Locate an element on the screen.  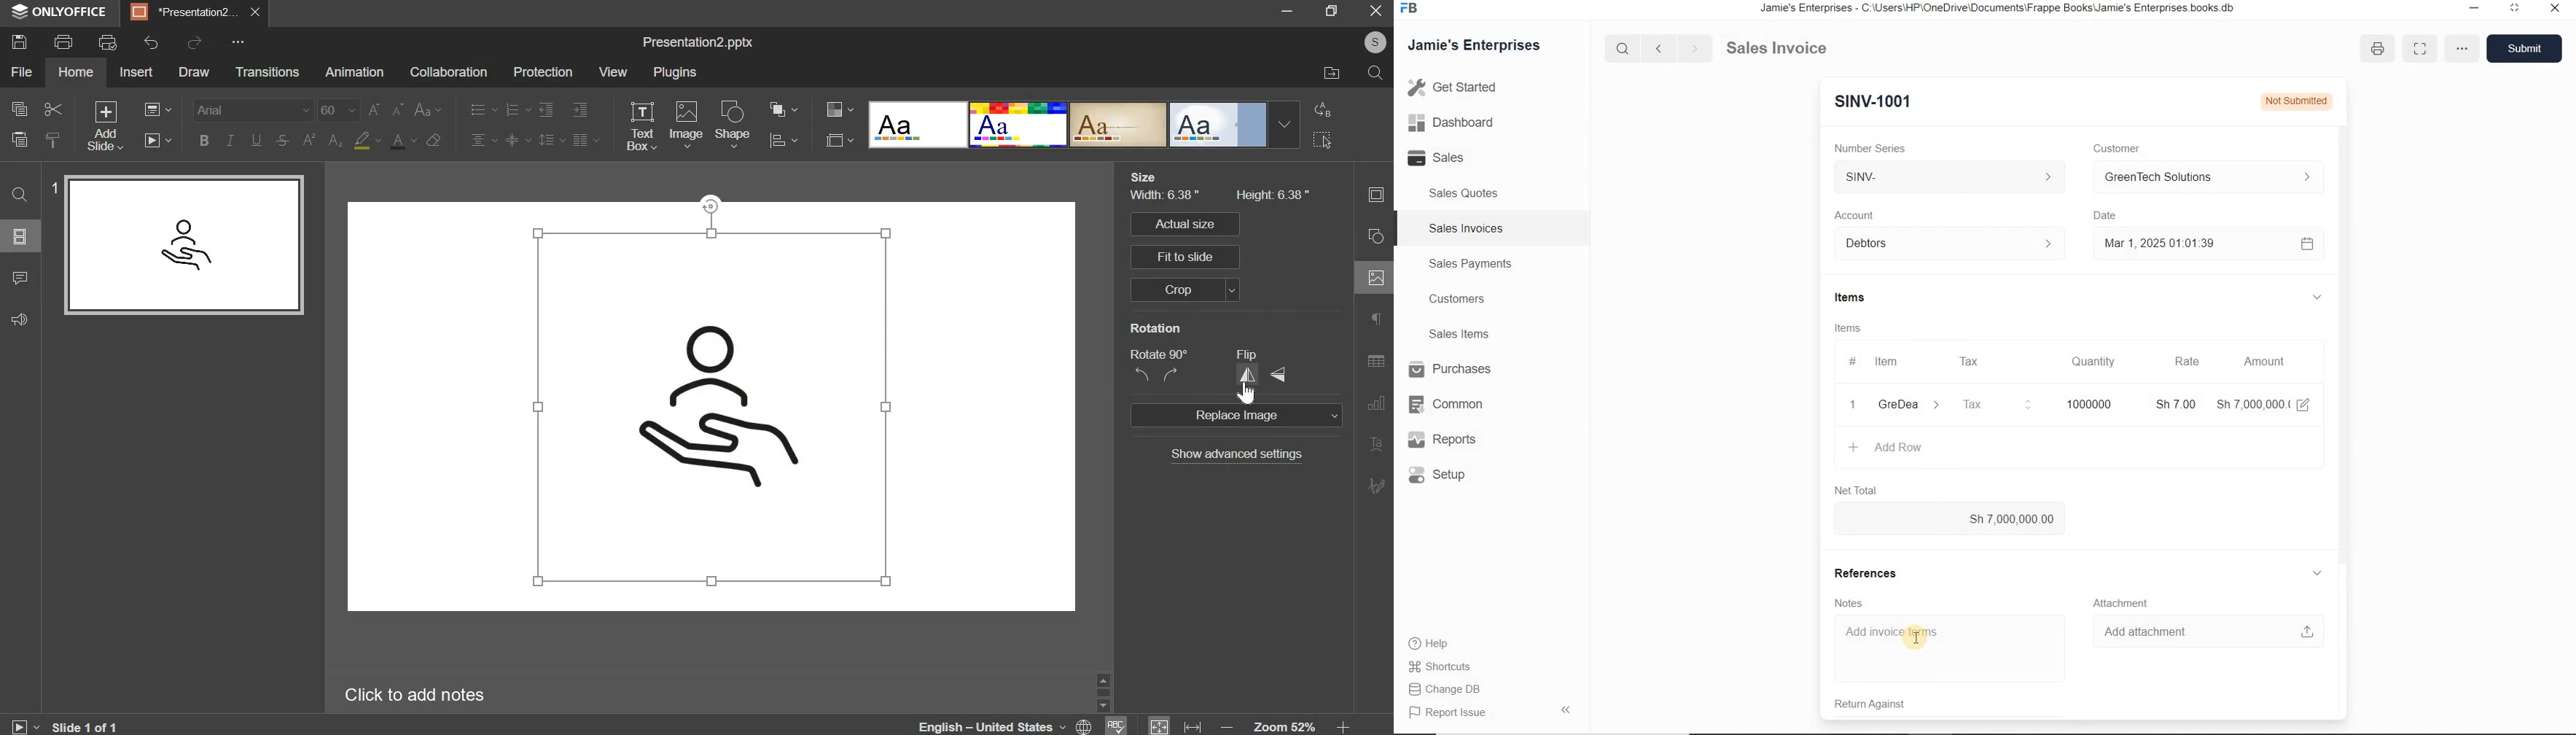
close is located at coordinates (2556, 11).